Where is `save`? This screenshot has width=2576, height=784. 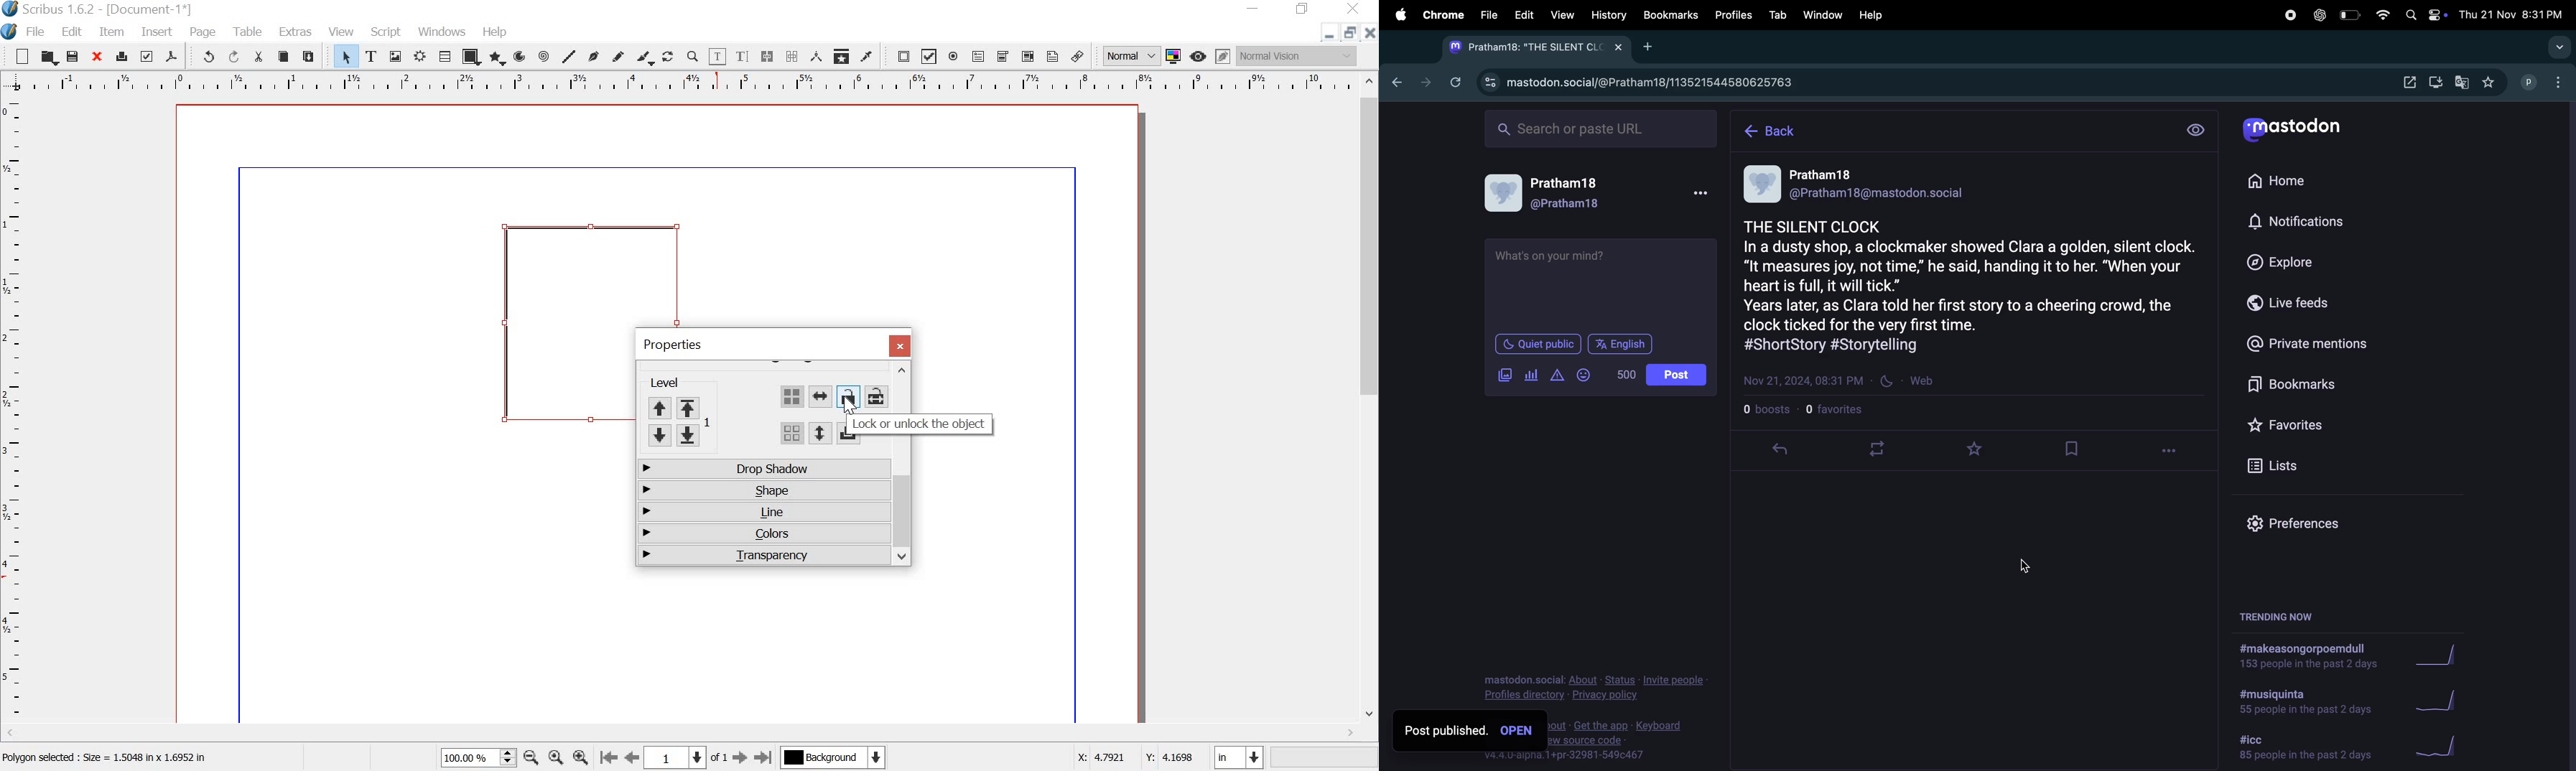
save is located at coordinates (73, 57).